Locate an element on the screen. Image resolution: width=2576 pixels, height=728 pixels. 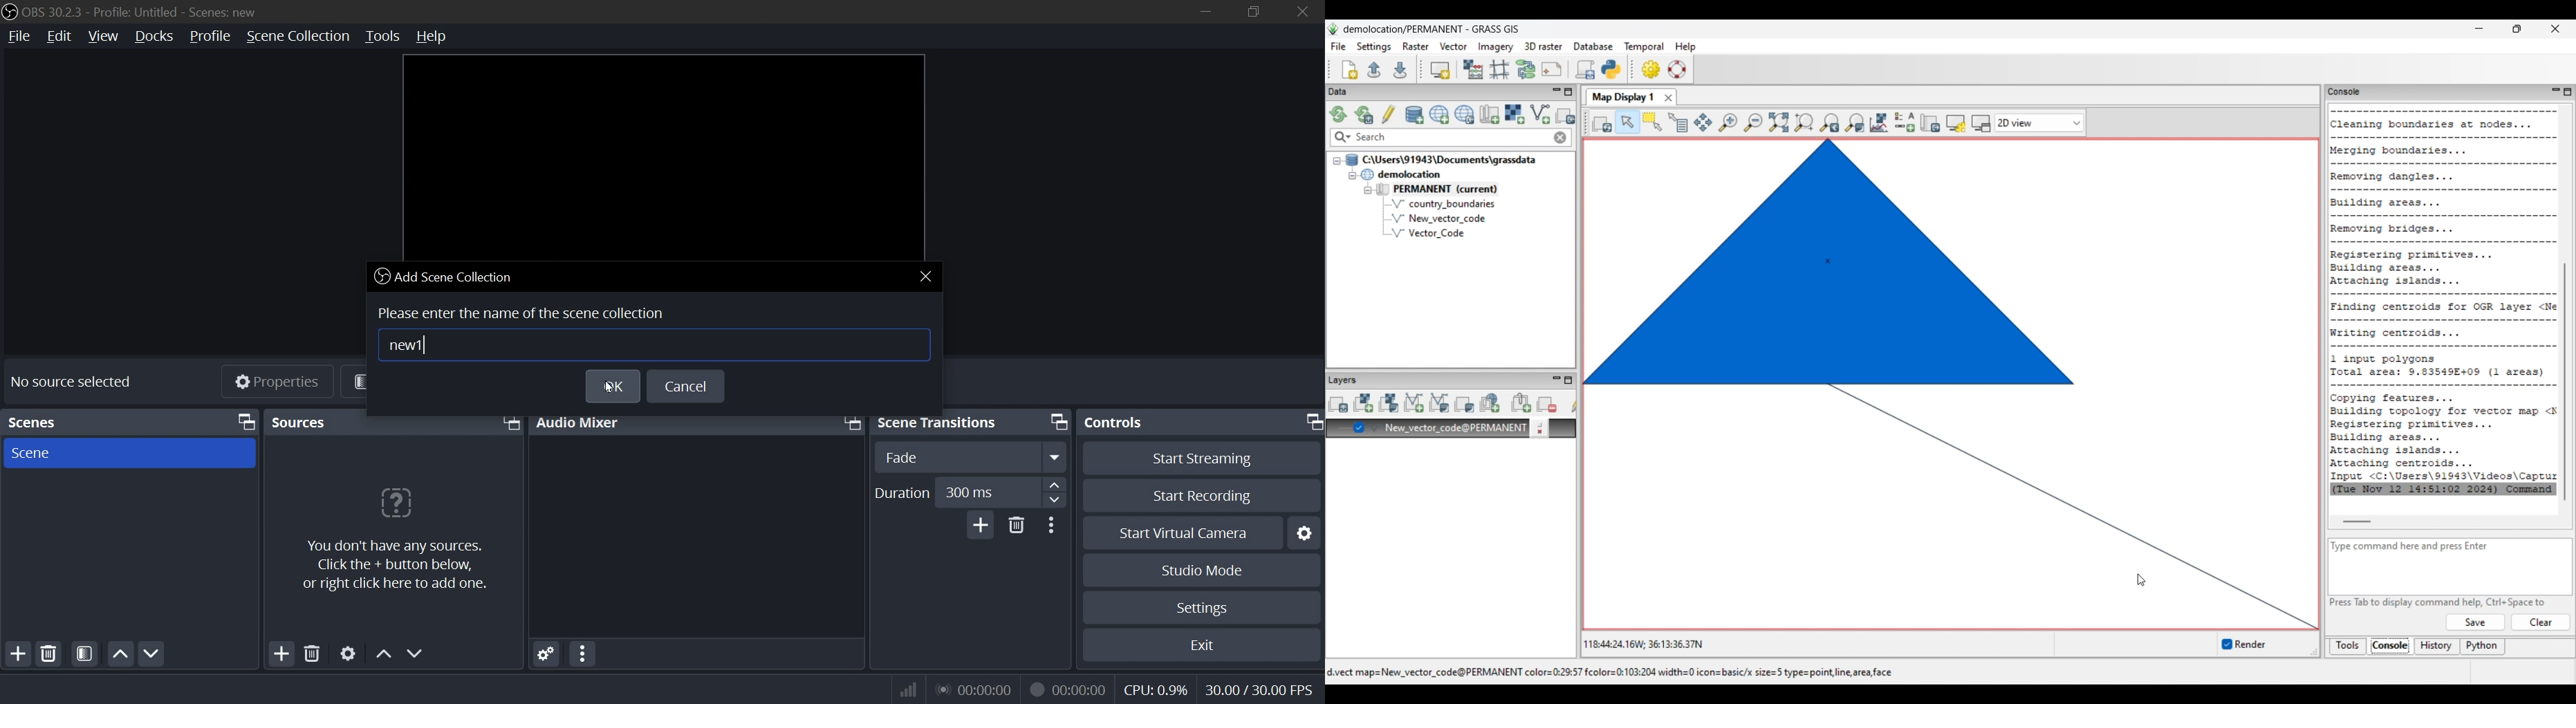
cursor is located at coordinates (609, 387).